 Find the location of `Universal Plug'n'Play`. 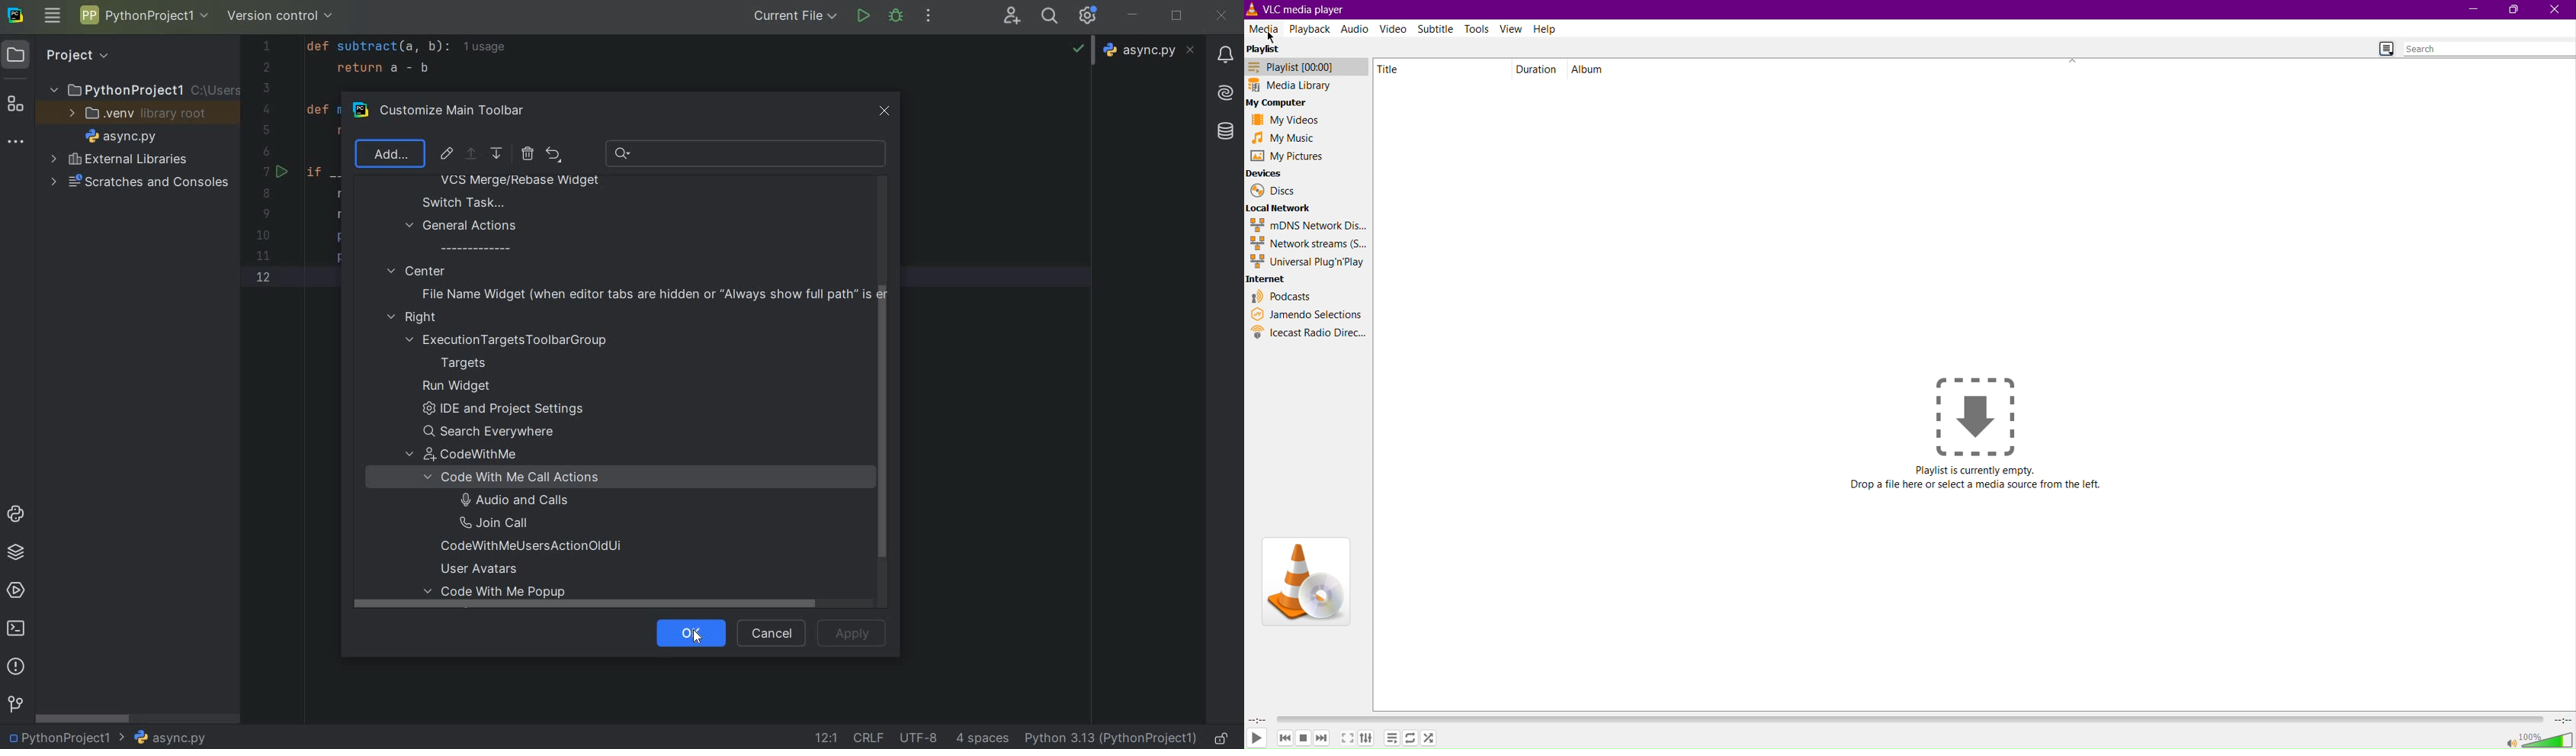

Universal Plug'n'Play is located at coordinates (1308, 263).